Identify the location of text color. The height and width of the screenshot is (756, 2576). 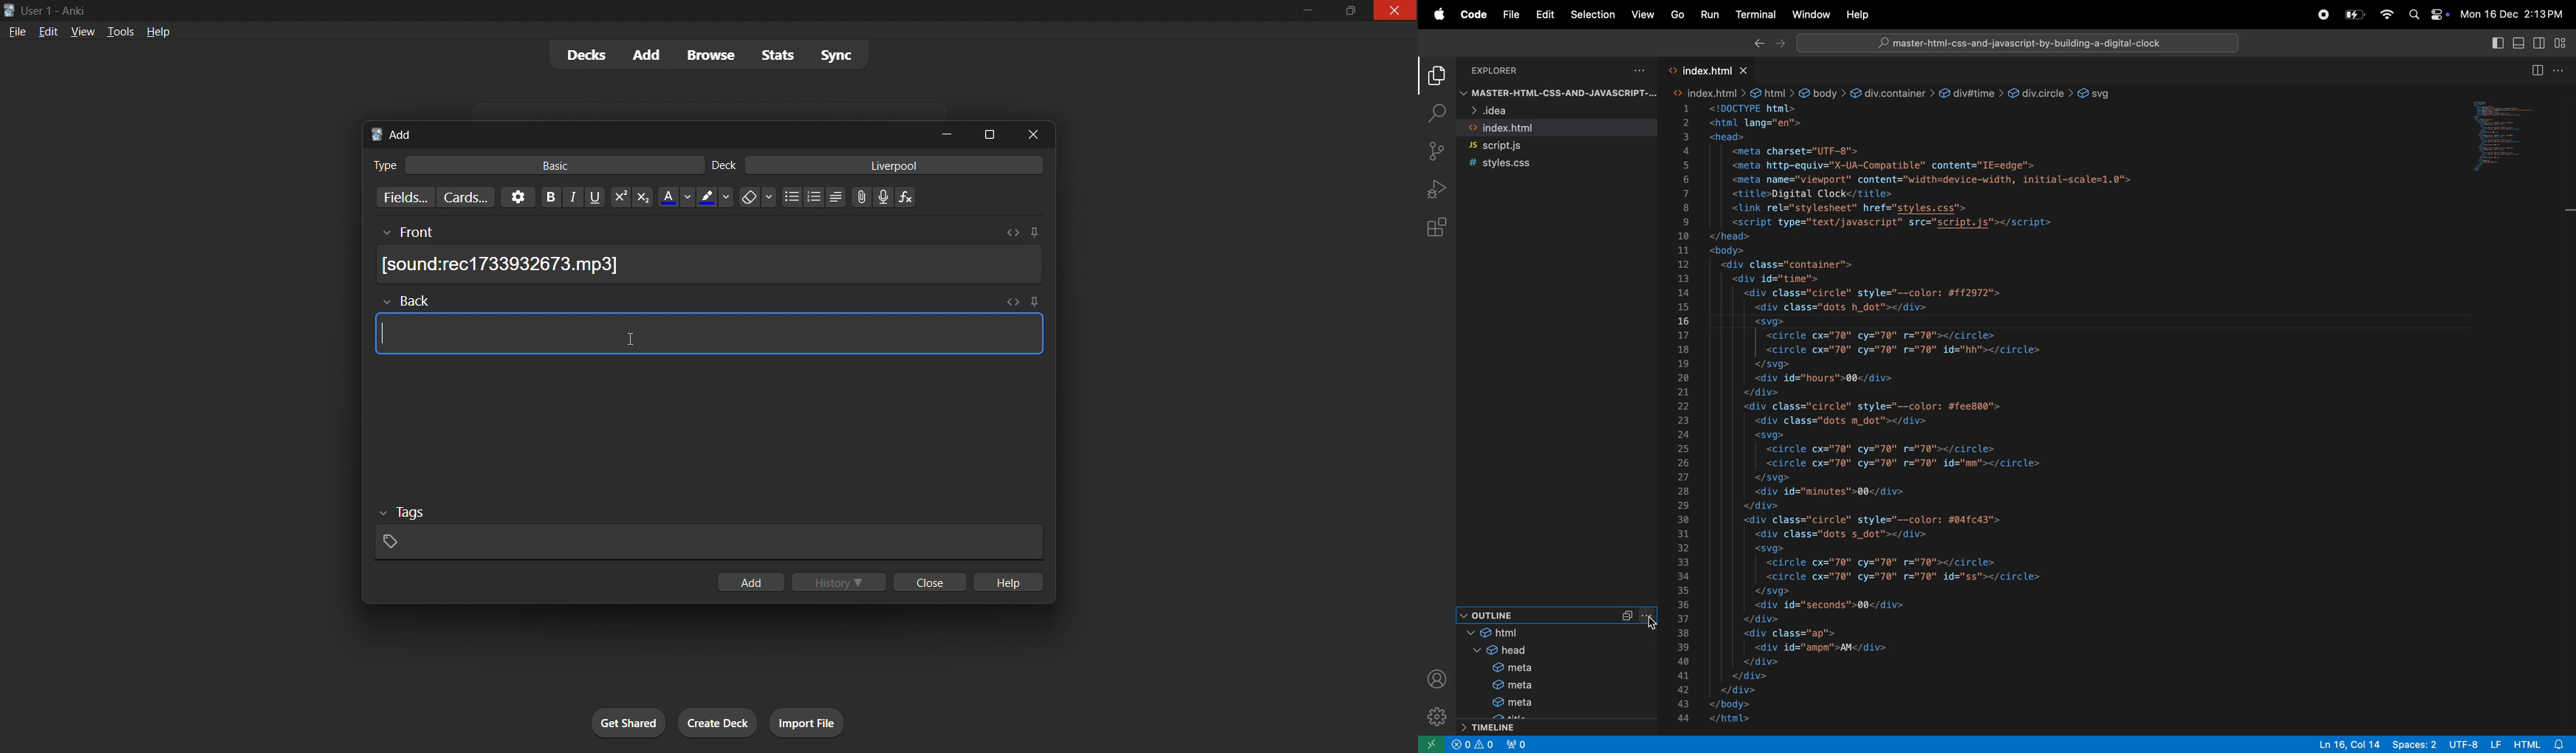
(674, 197).